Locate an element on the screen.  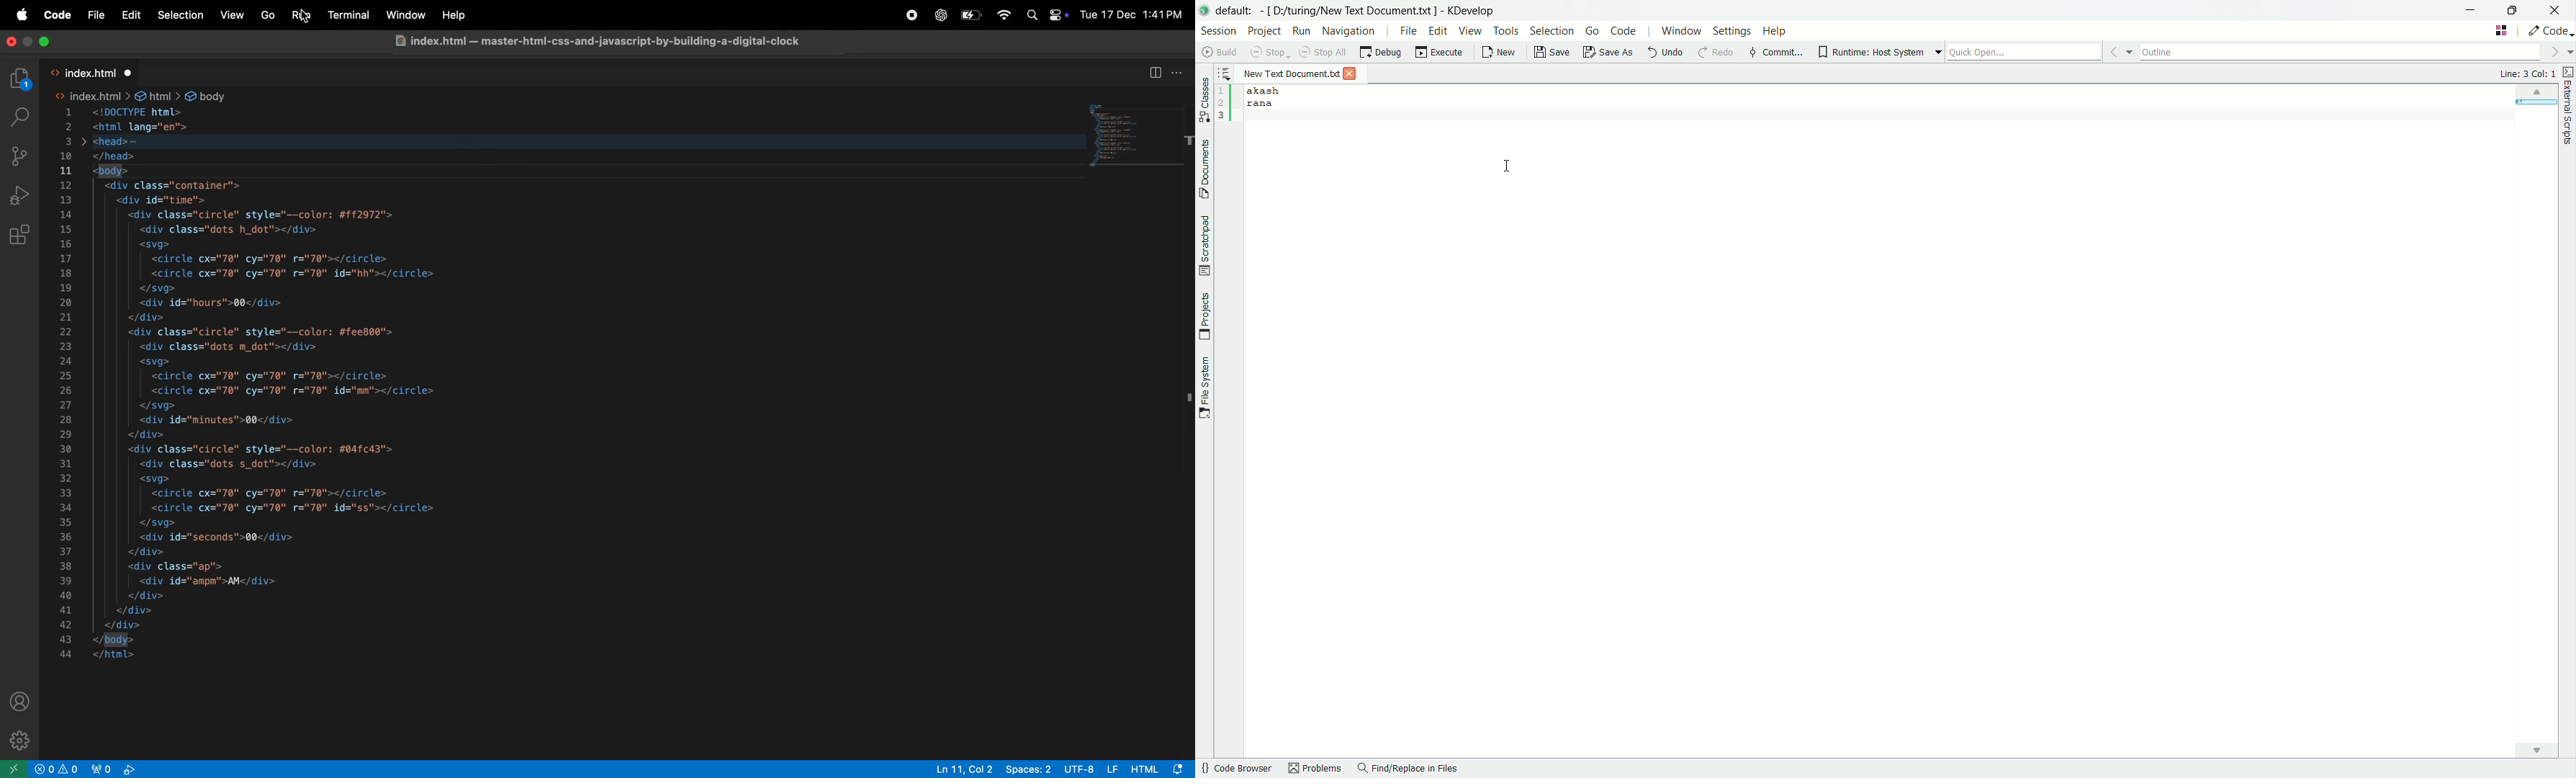
Spaces: 2 is located at coordinates (1030, 769).